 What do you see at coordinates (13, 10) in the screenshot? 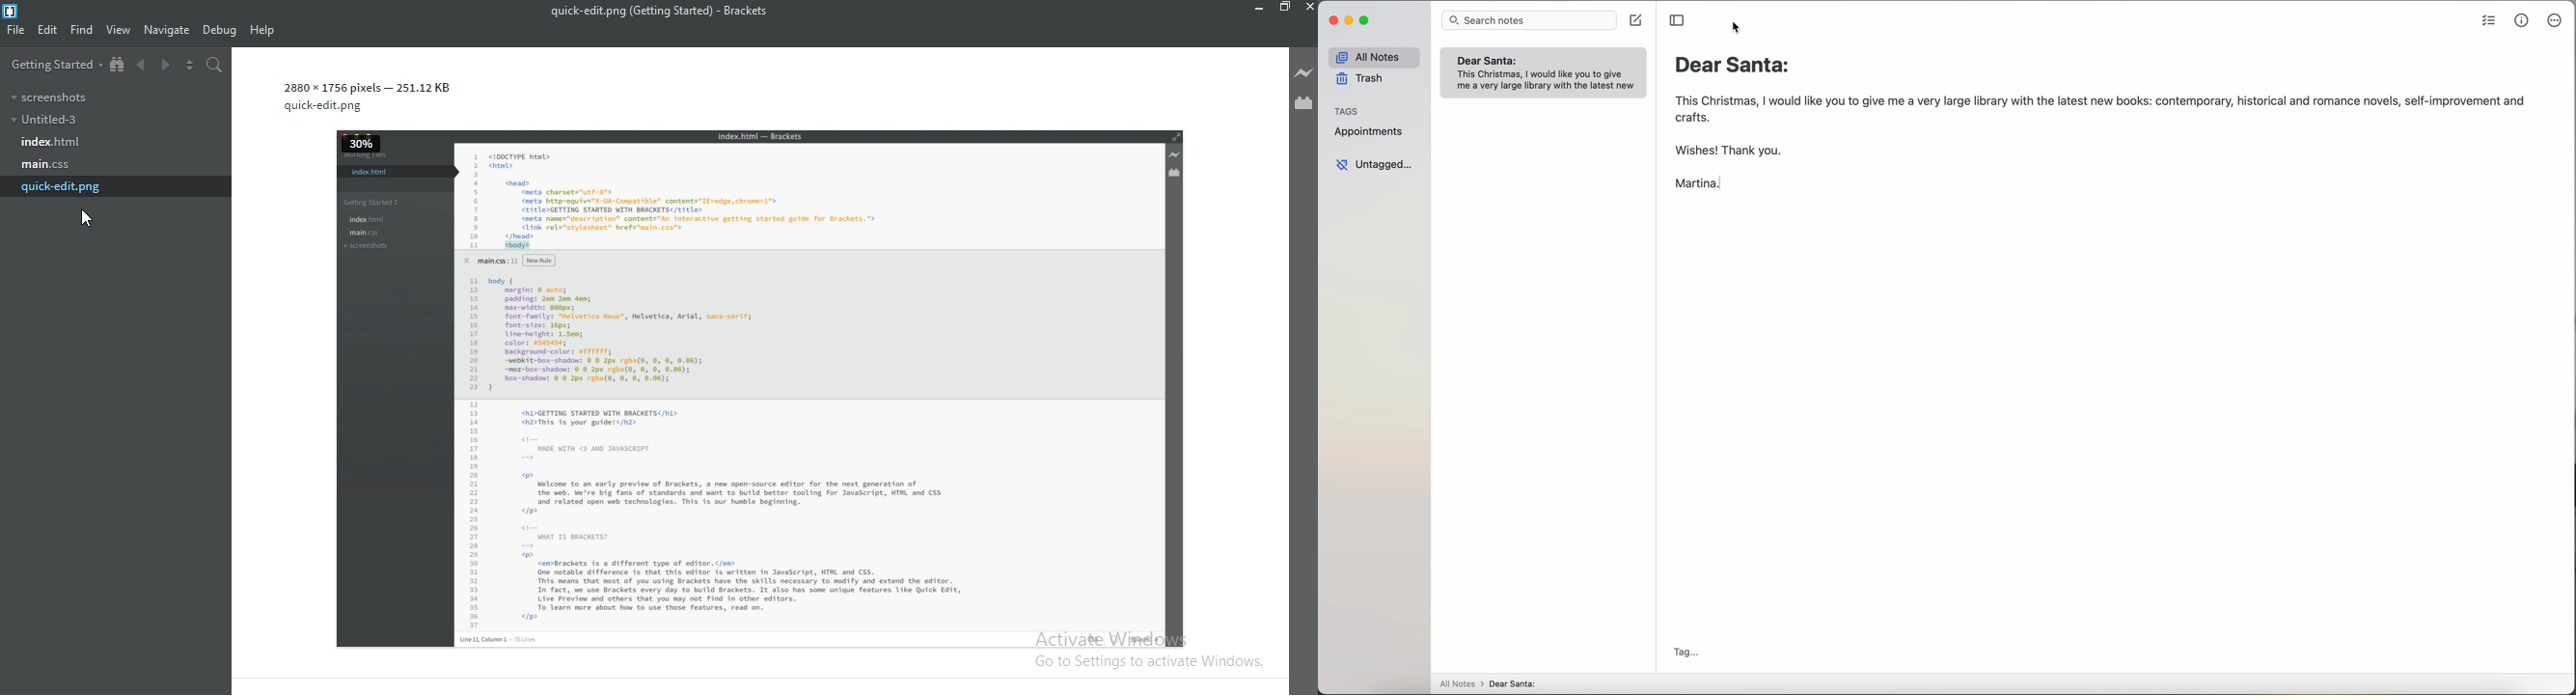
I see `brackets icon` at bounding box center [13, 10].